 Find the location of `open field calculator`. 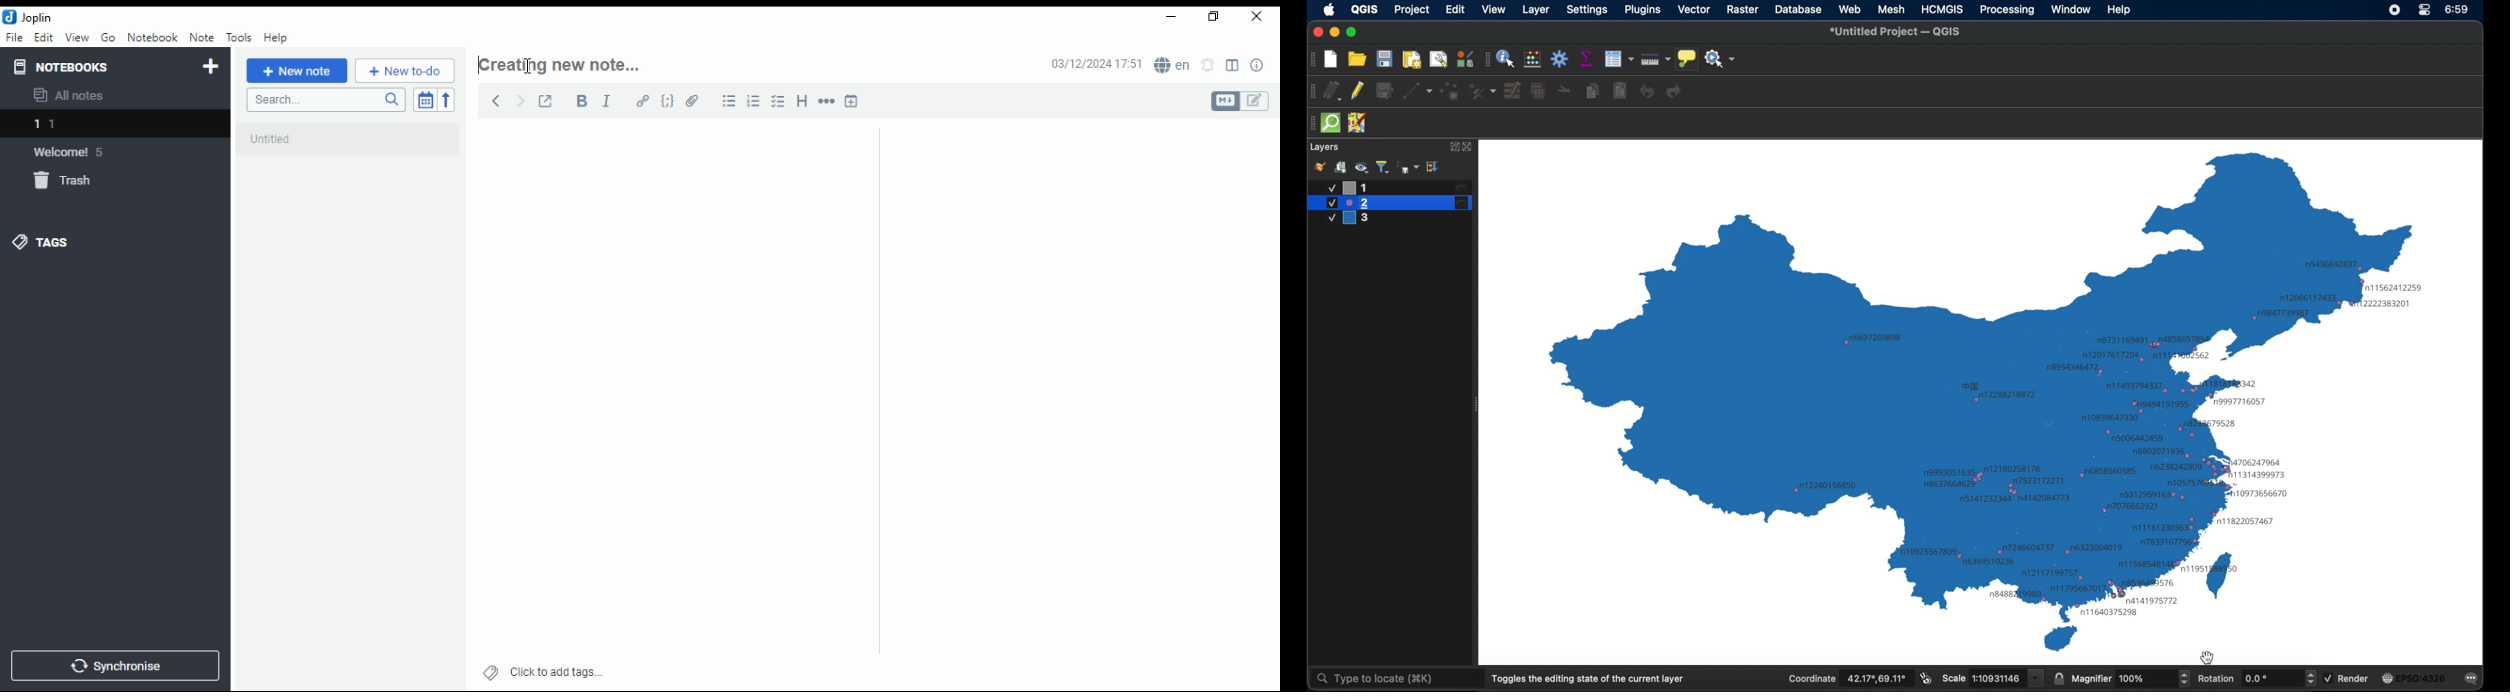

open field calculator is located at coordinates (1533, 58).